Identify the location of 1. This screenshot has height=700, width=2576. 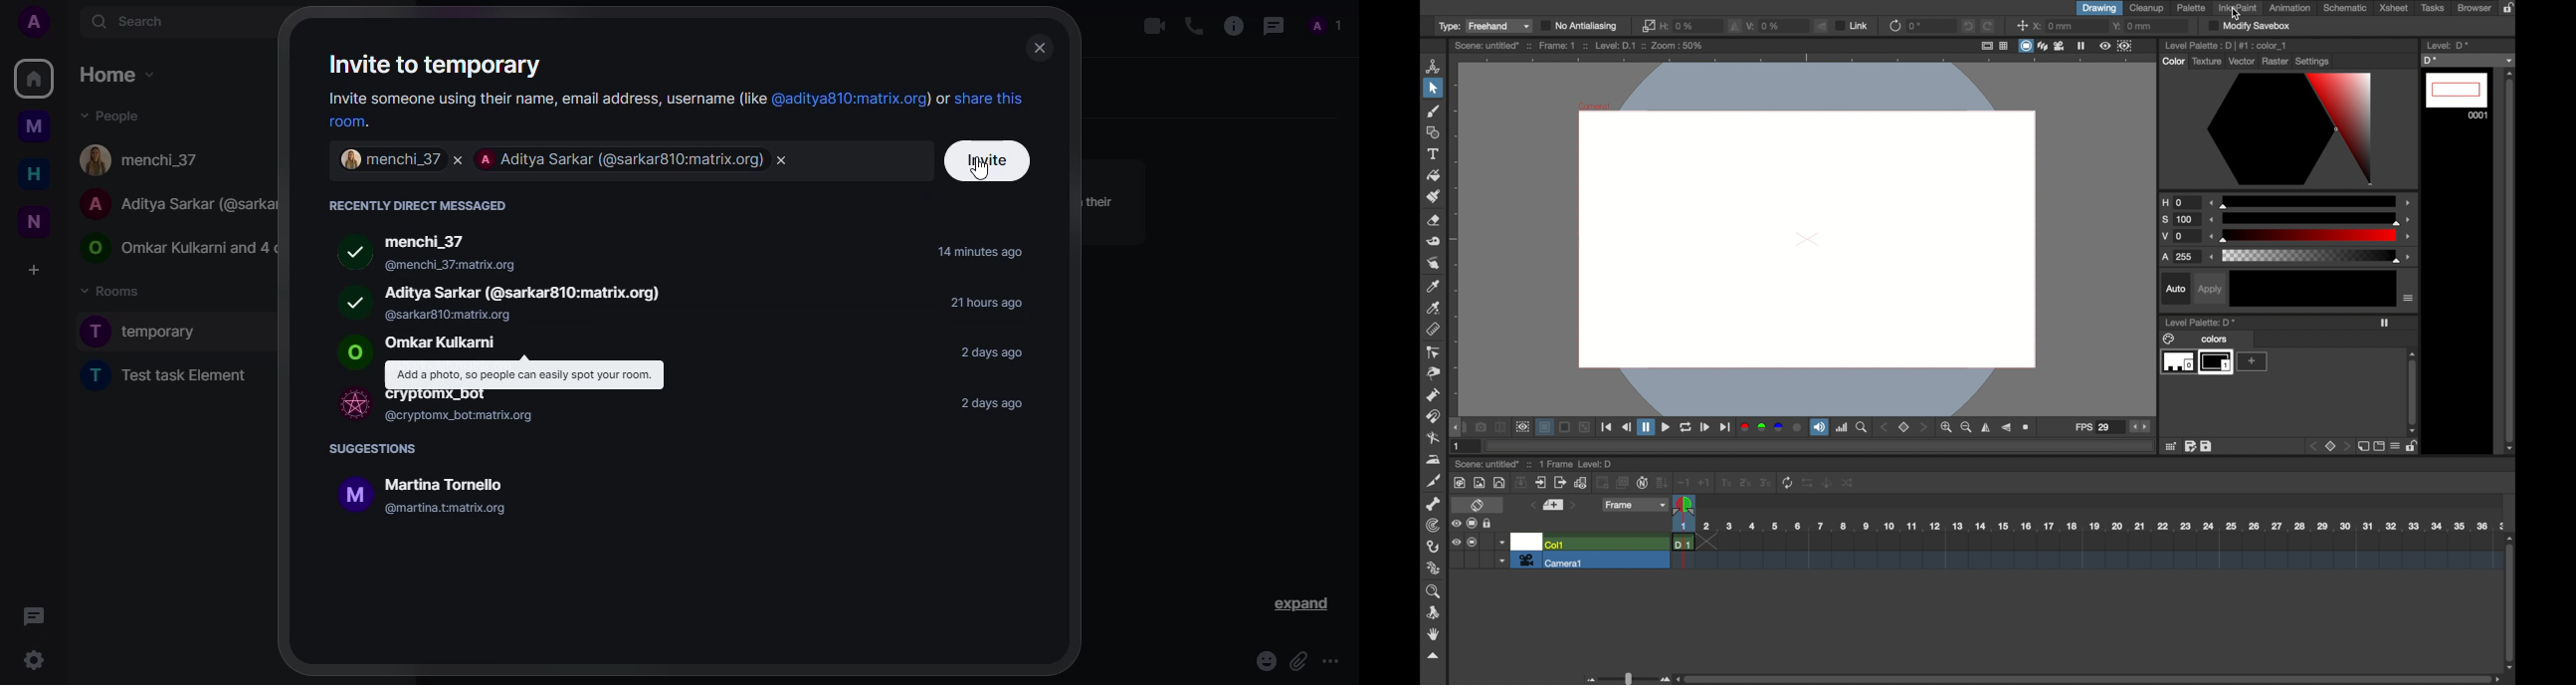
(1725, 483).